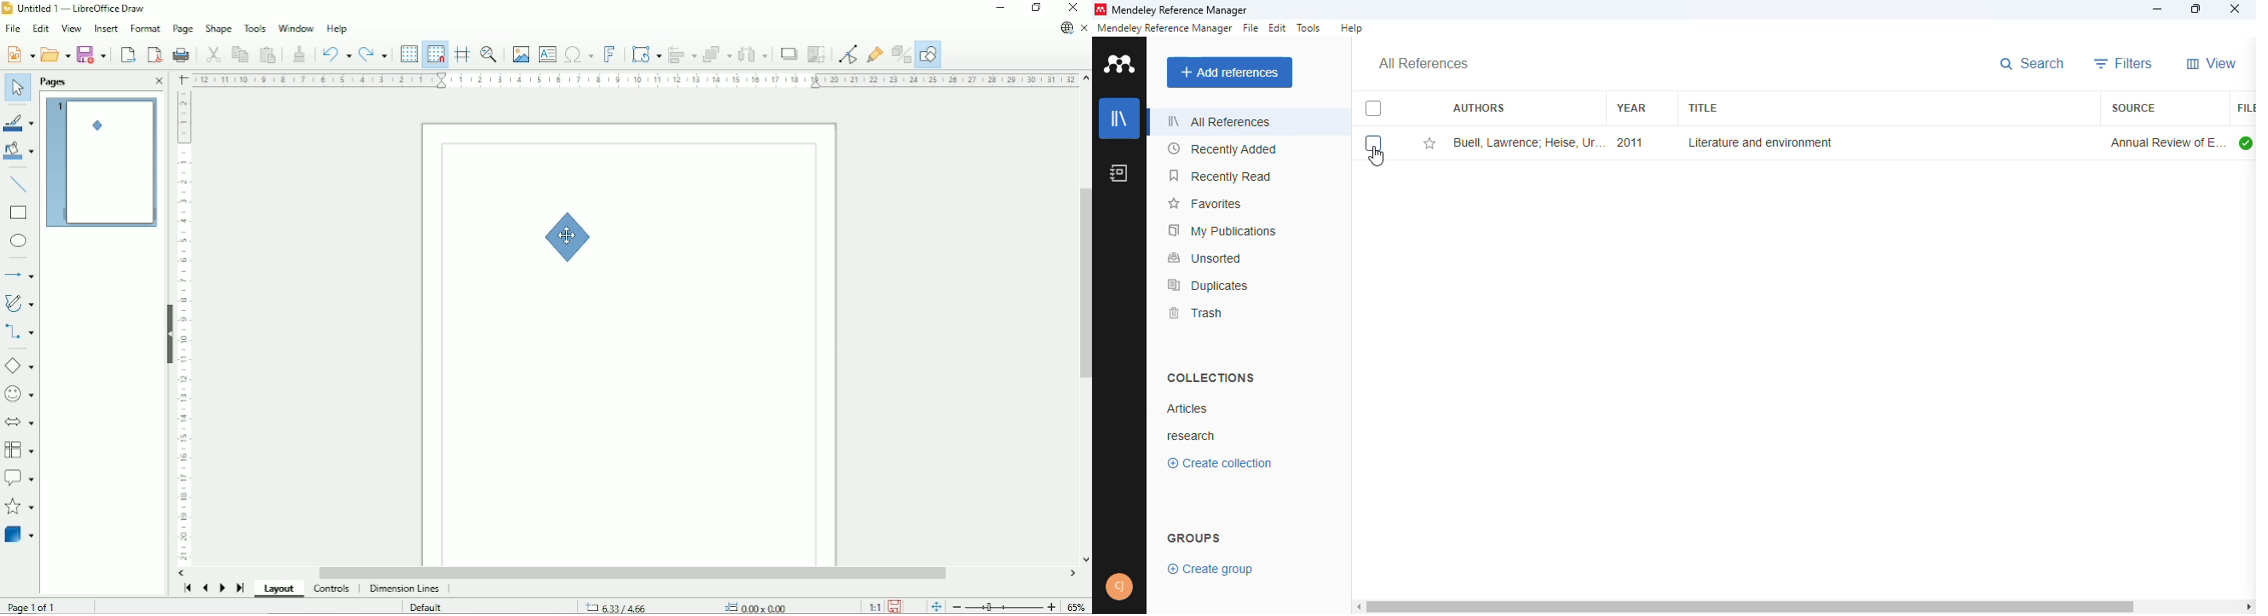 The height and width of the screenshot is (616, 2268). What do you see at coordinates (279, 590) in the screenshot?
I see `Layout` at bounding box center [279, 590].